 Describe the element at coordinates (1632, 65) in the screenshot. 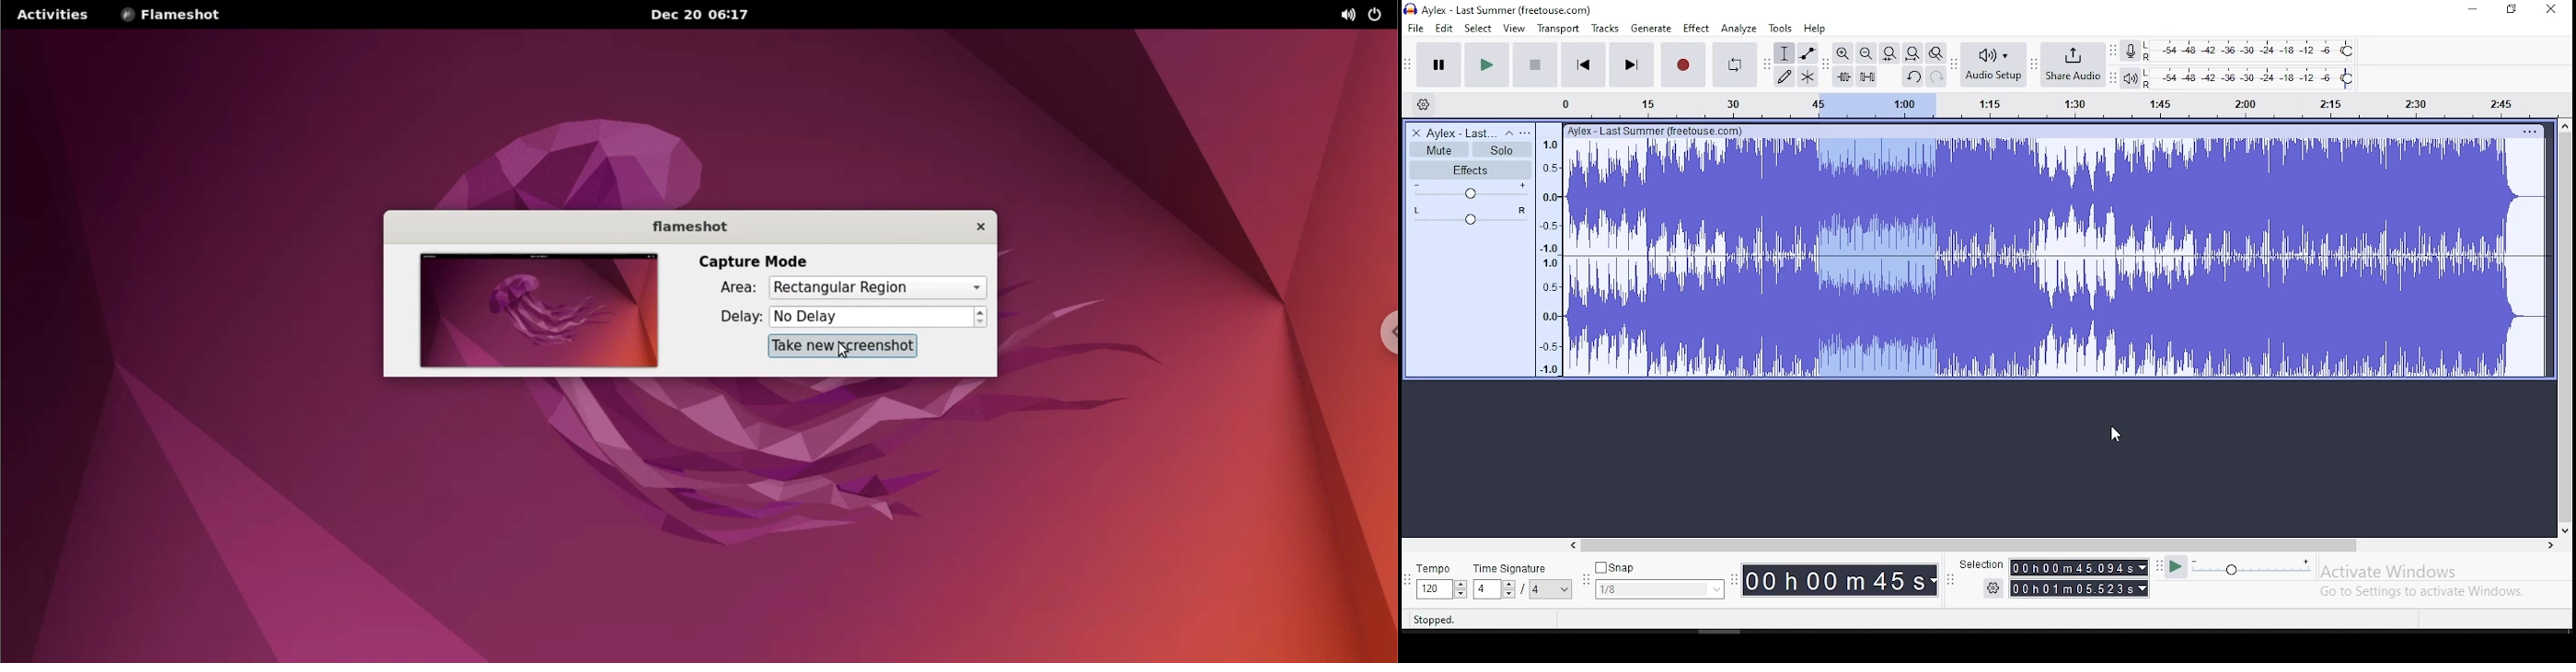

I see `skip to end` at that location.